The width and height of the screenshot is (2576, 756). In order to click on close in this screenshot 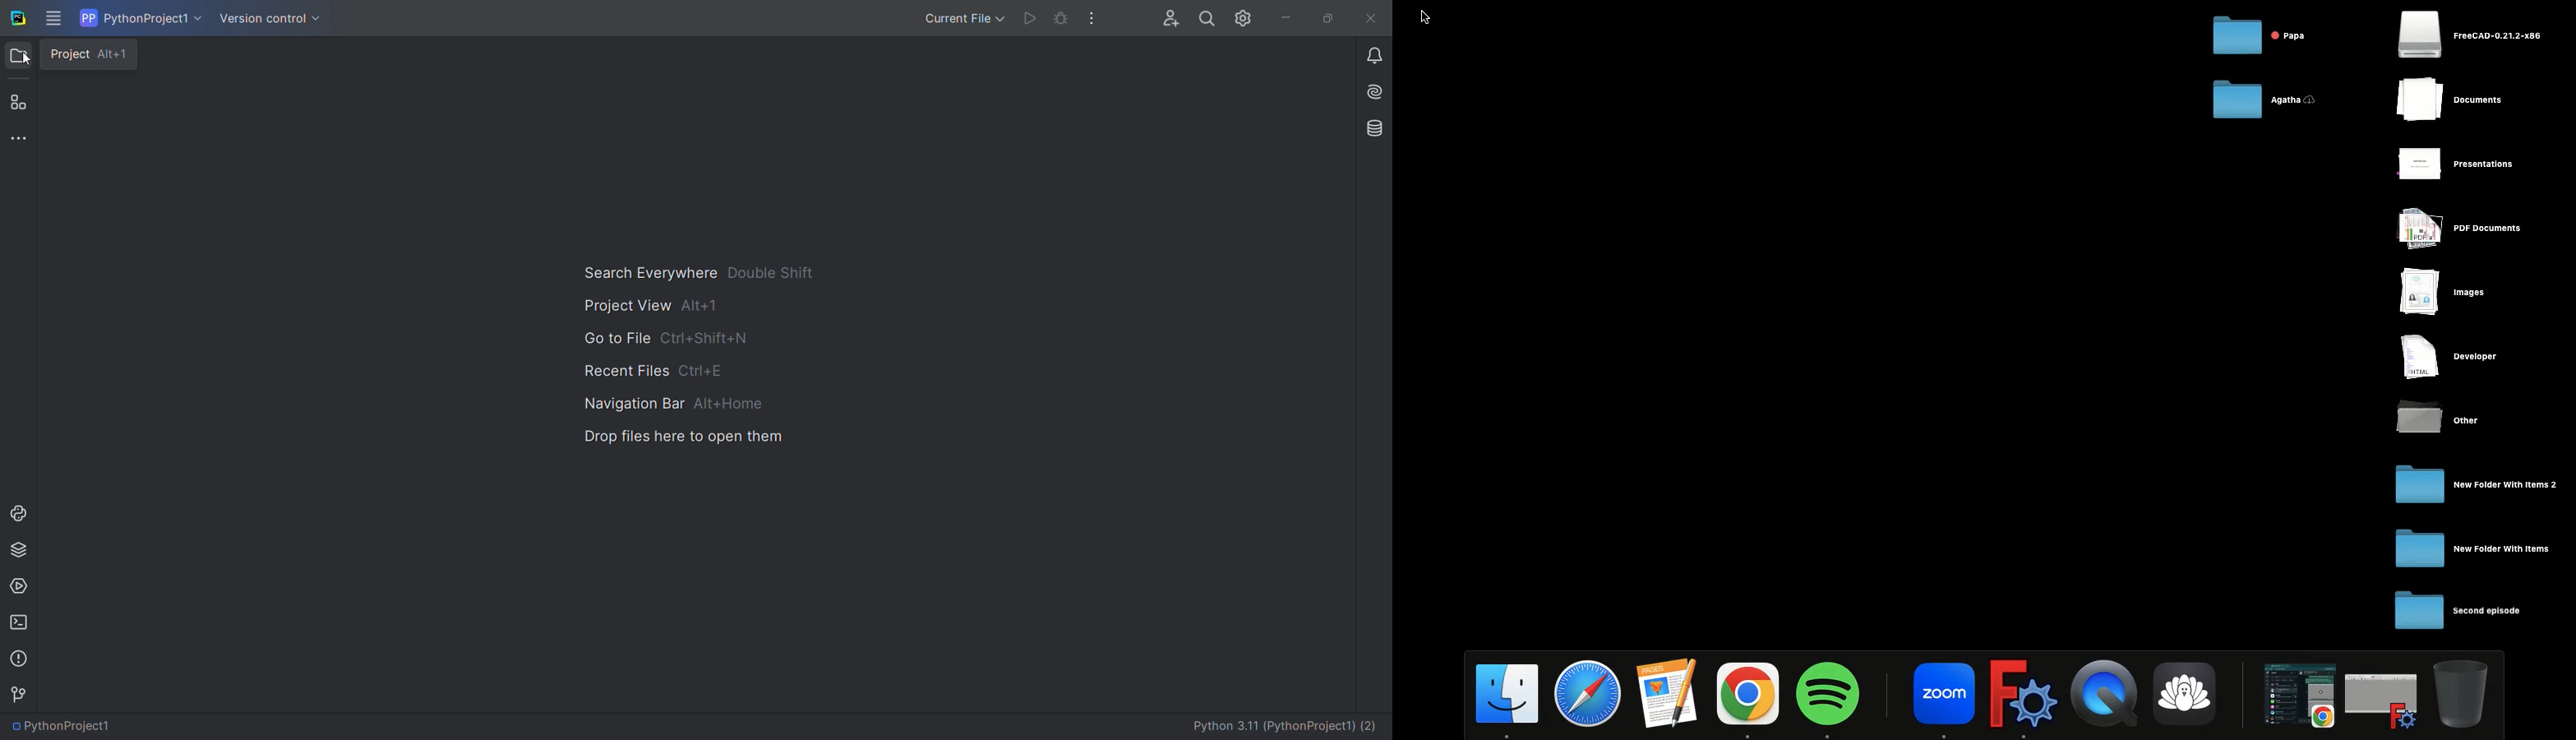, I will do `click(1375, 17)`.